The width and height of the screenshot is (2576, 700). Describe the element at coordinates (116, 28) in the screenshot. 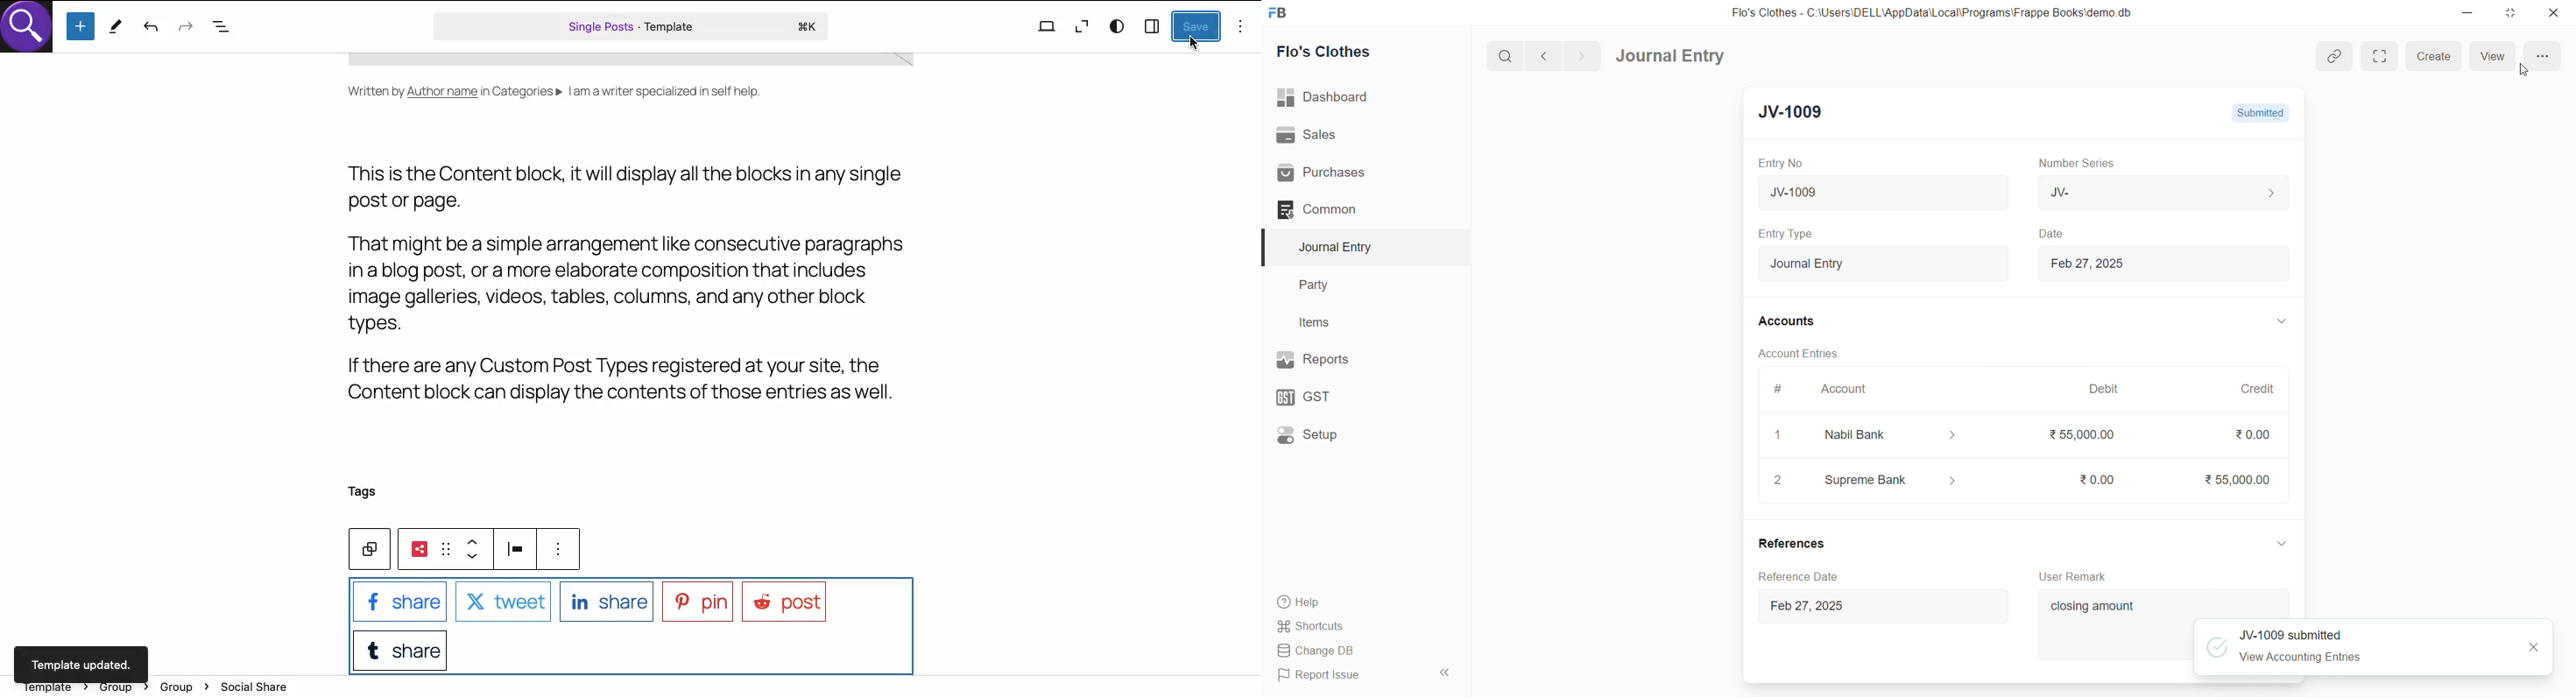

I see `Tools` at that location.